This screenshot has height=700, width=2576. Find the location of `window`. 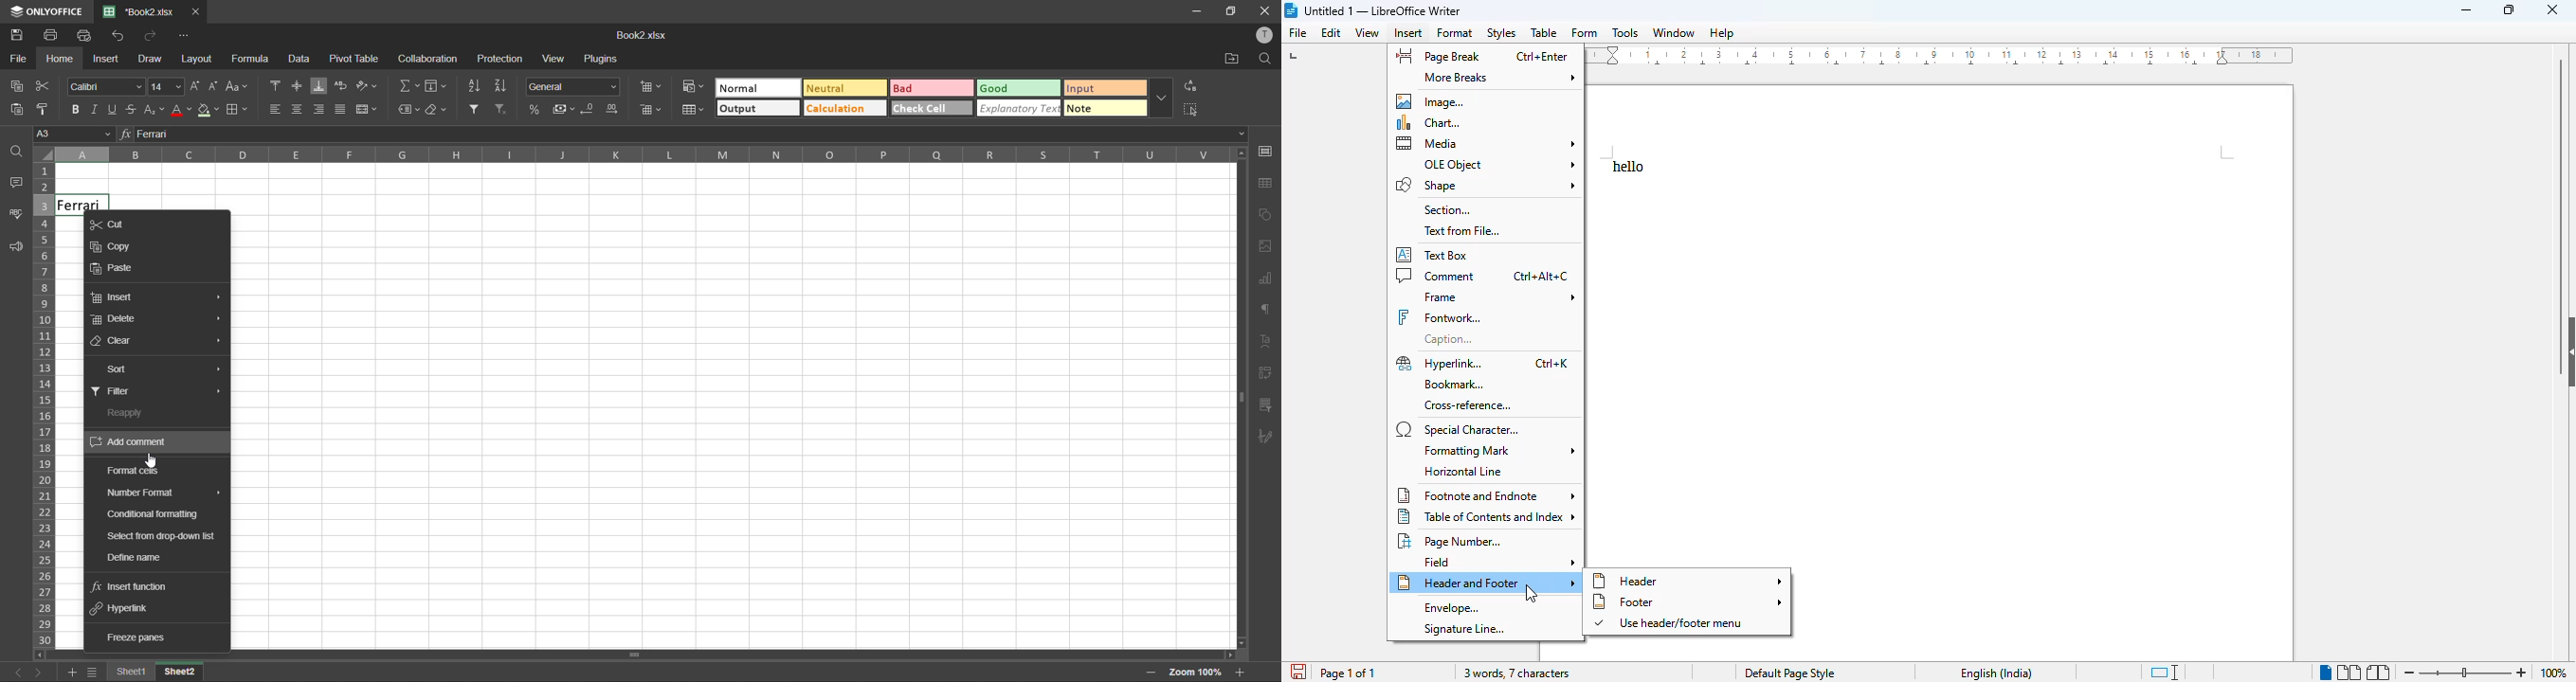

window is located at coordinates (1674, 32).